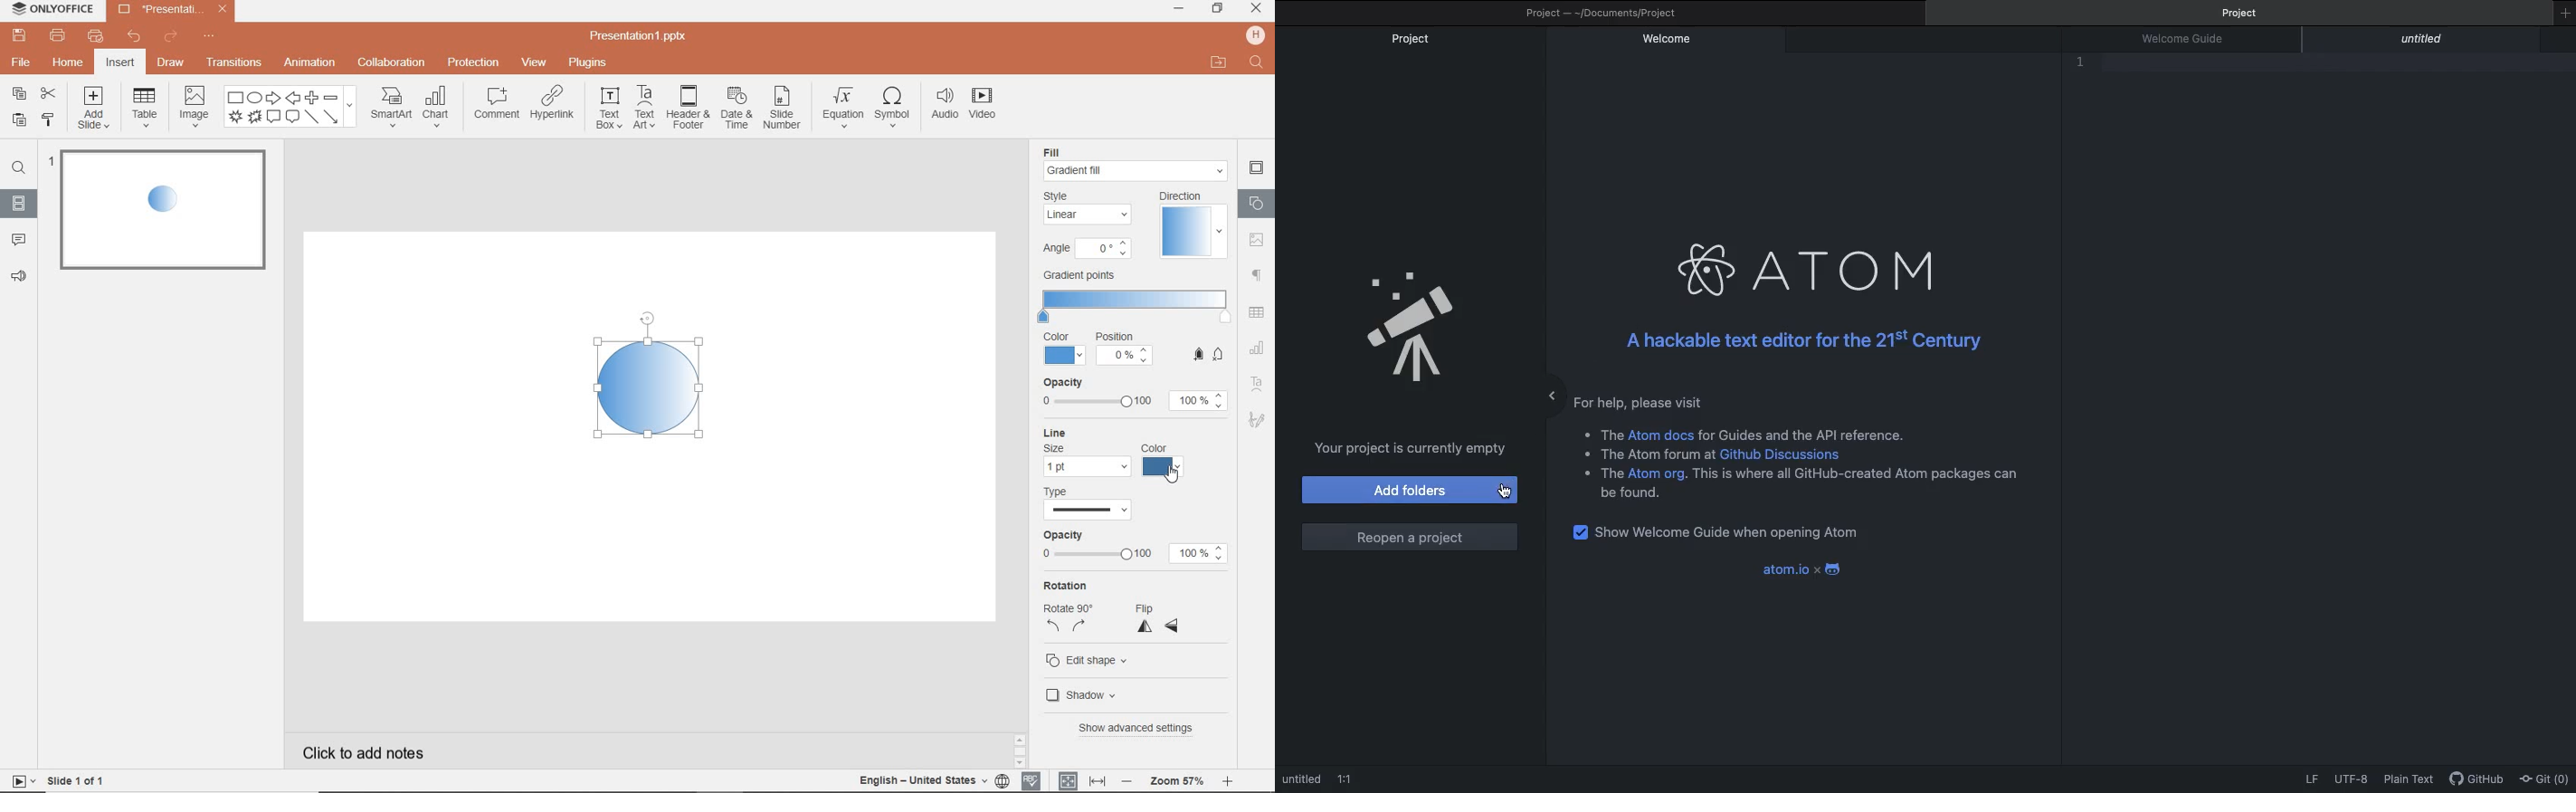  What do you see at coordinates (234, 61) in the screenshot?
I see `transitions` at bounding box center [234, 61].